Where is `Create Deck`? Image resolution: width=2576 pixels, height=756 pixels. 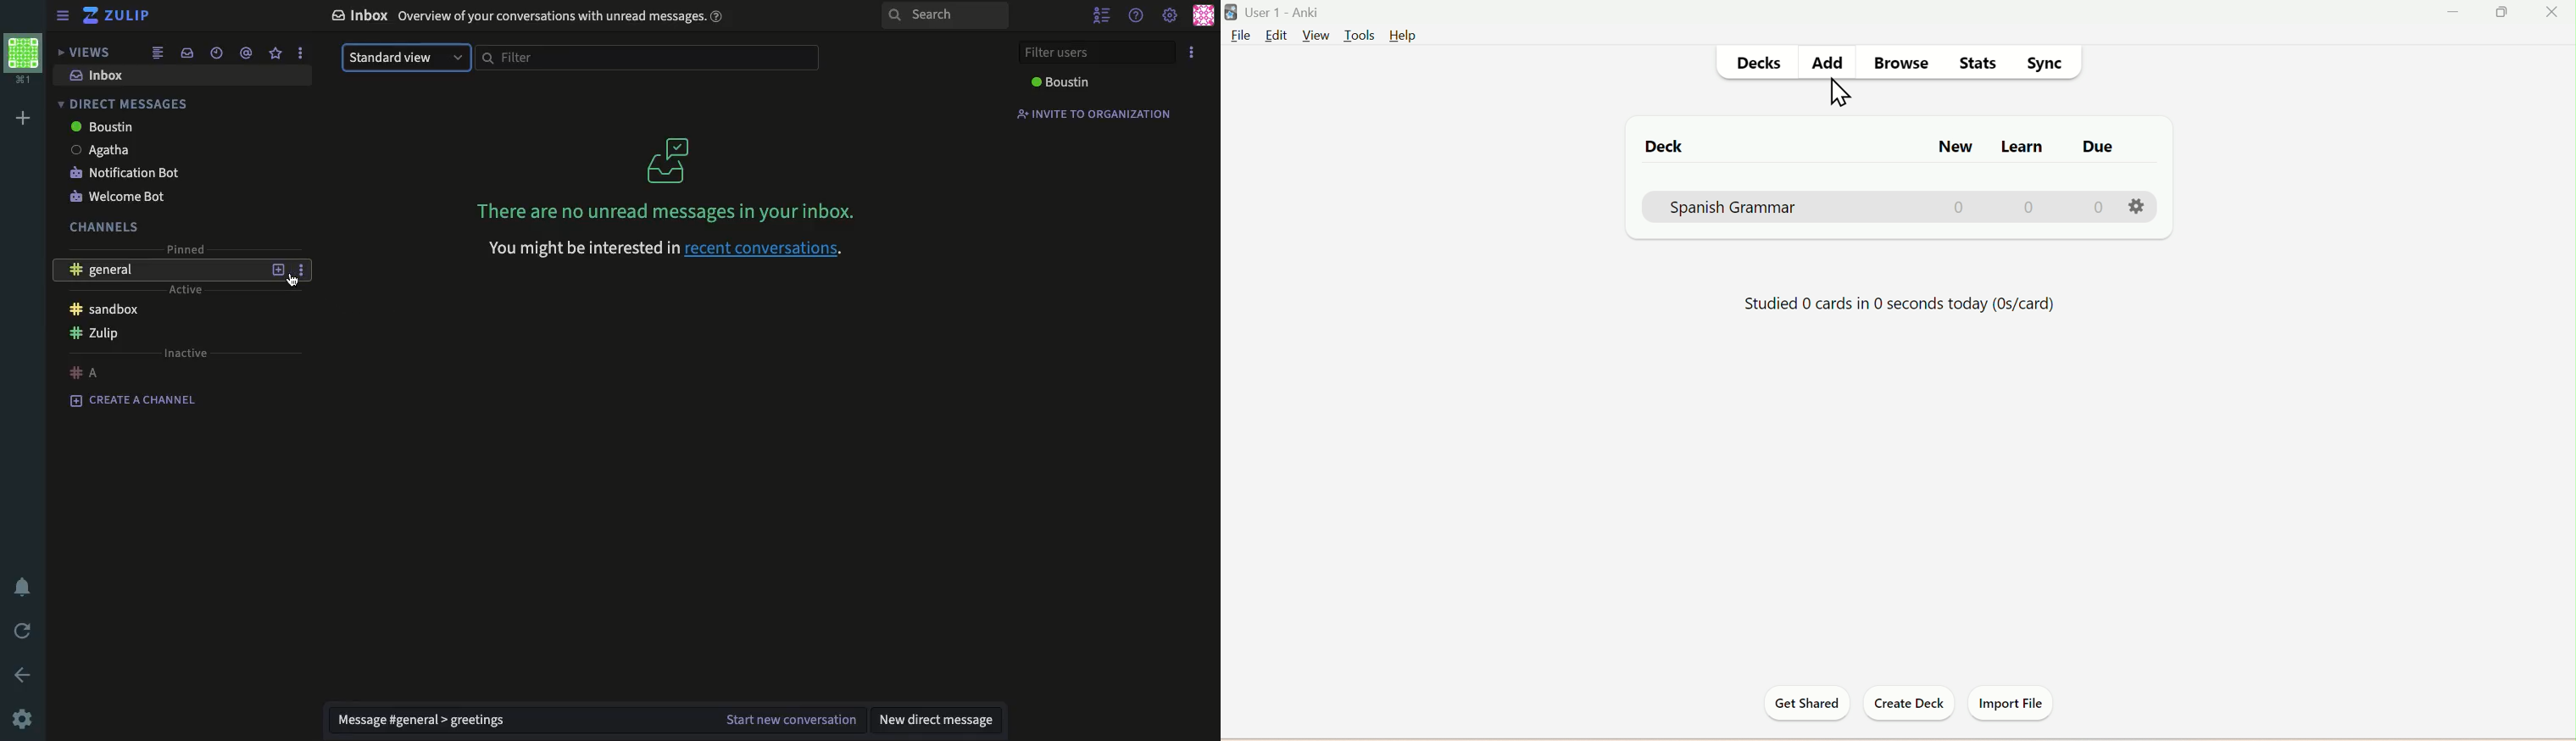
Create Deck is located at coordinates (1905, 704).